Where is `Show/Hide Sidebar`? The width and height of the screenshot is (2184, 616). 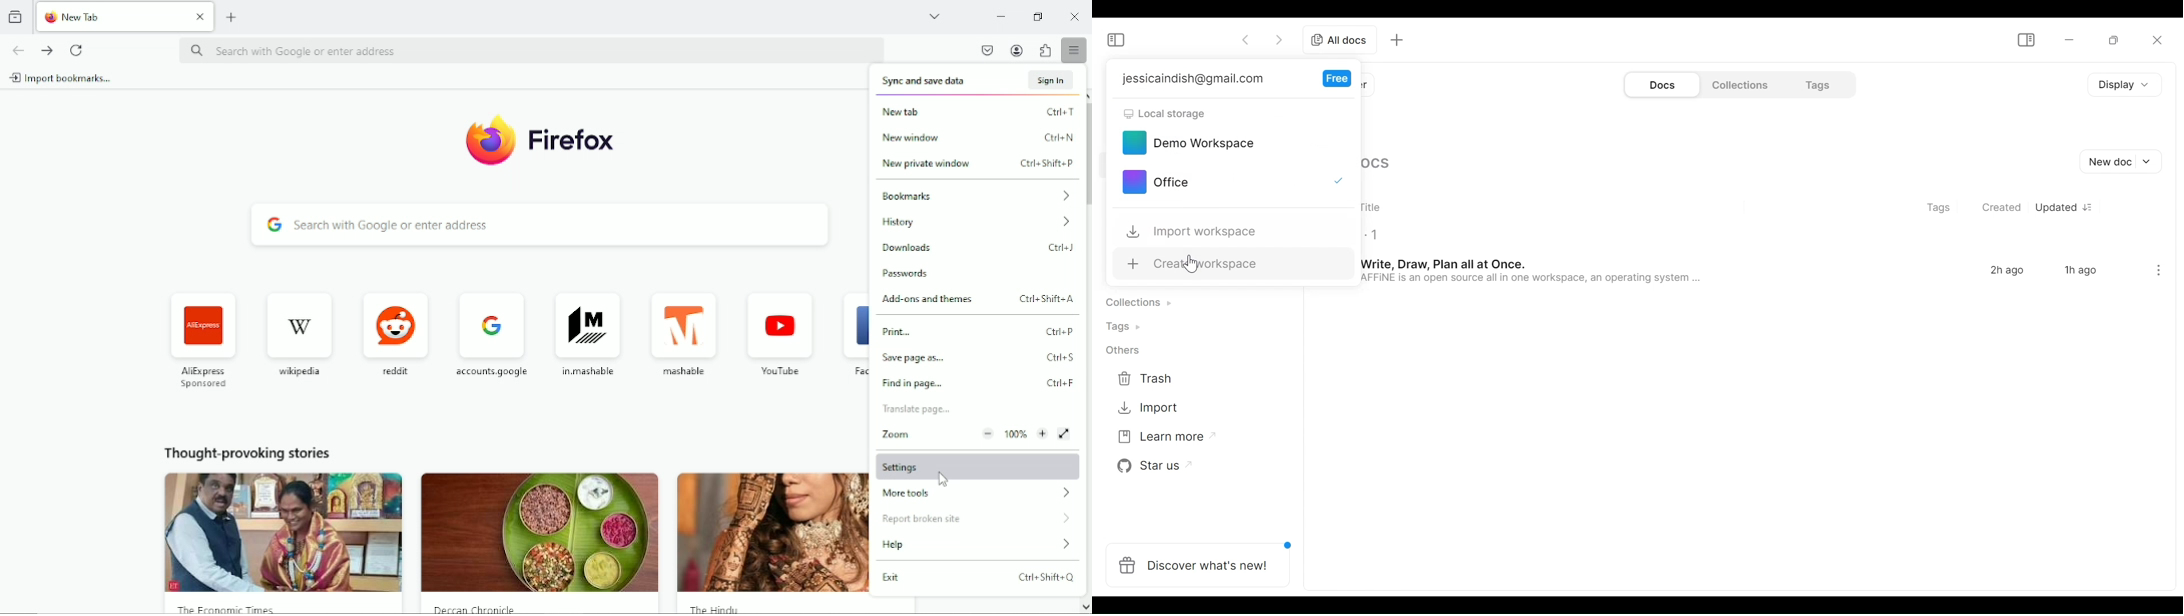
Show/Hide Sidebar is located at coordinates (2024, 38).